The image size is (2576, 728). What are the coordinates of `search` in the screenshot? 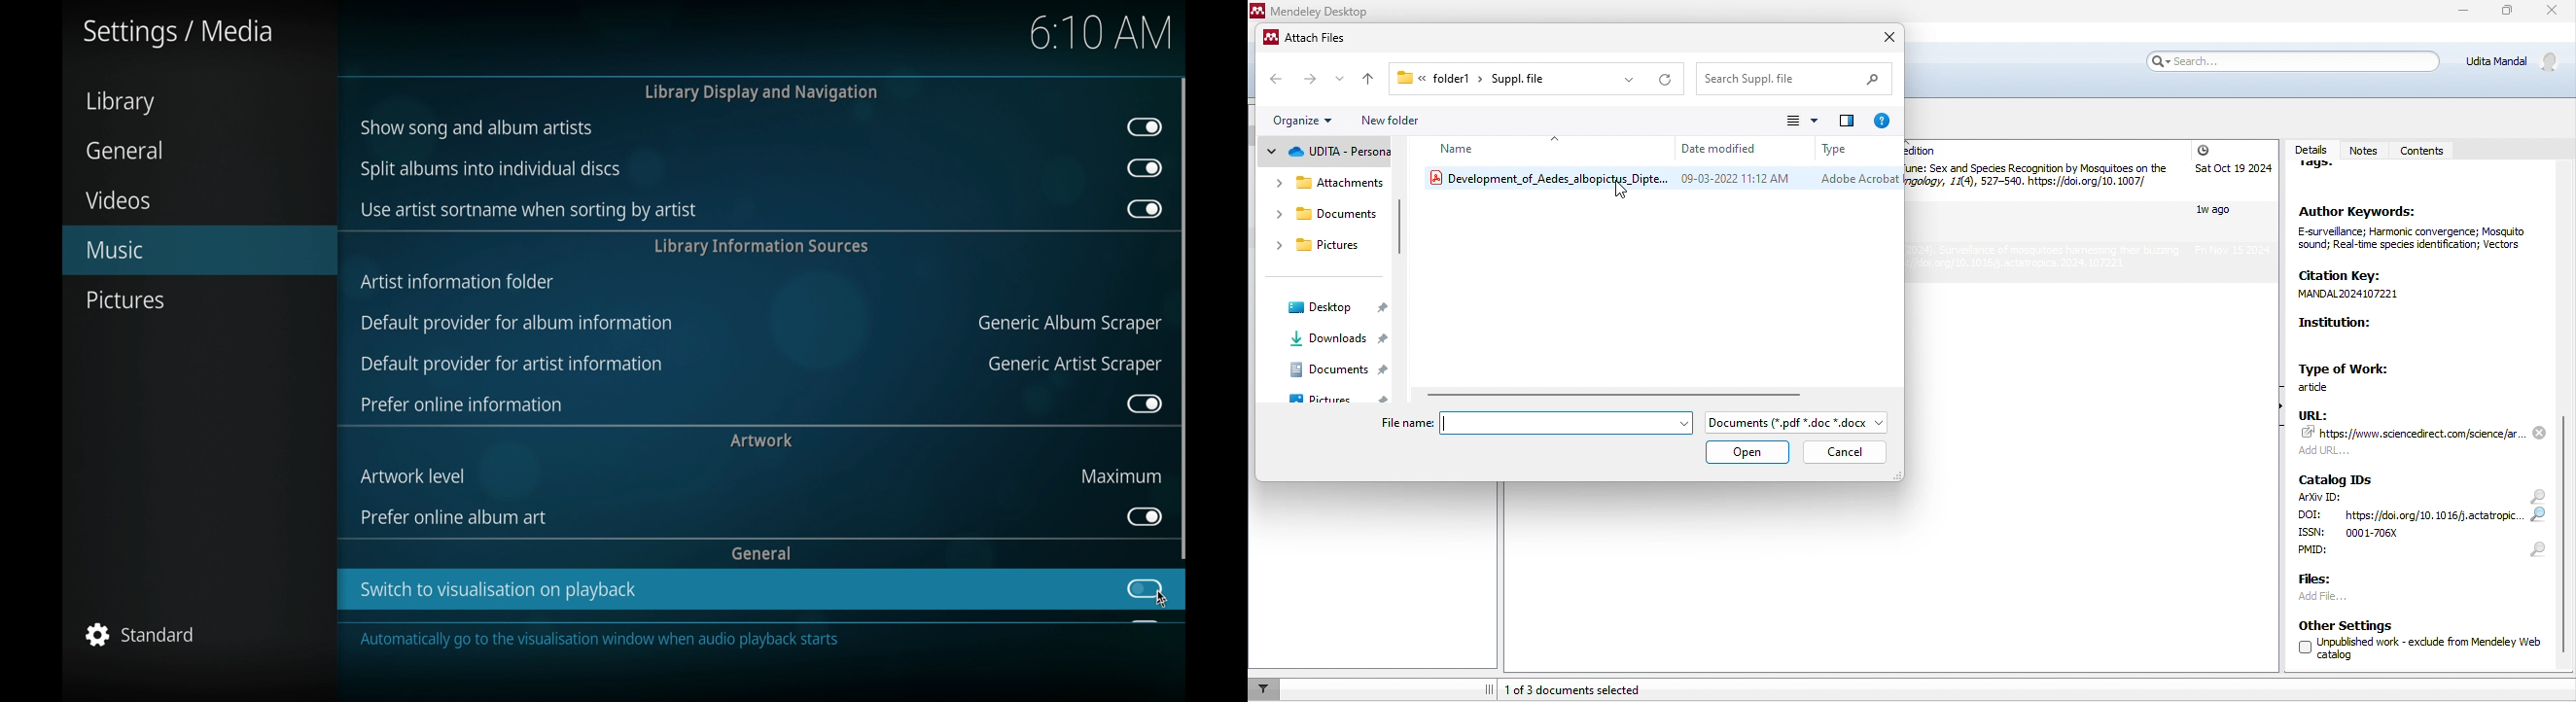 It's located at (1796, 79).